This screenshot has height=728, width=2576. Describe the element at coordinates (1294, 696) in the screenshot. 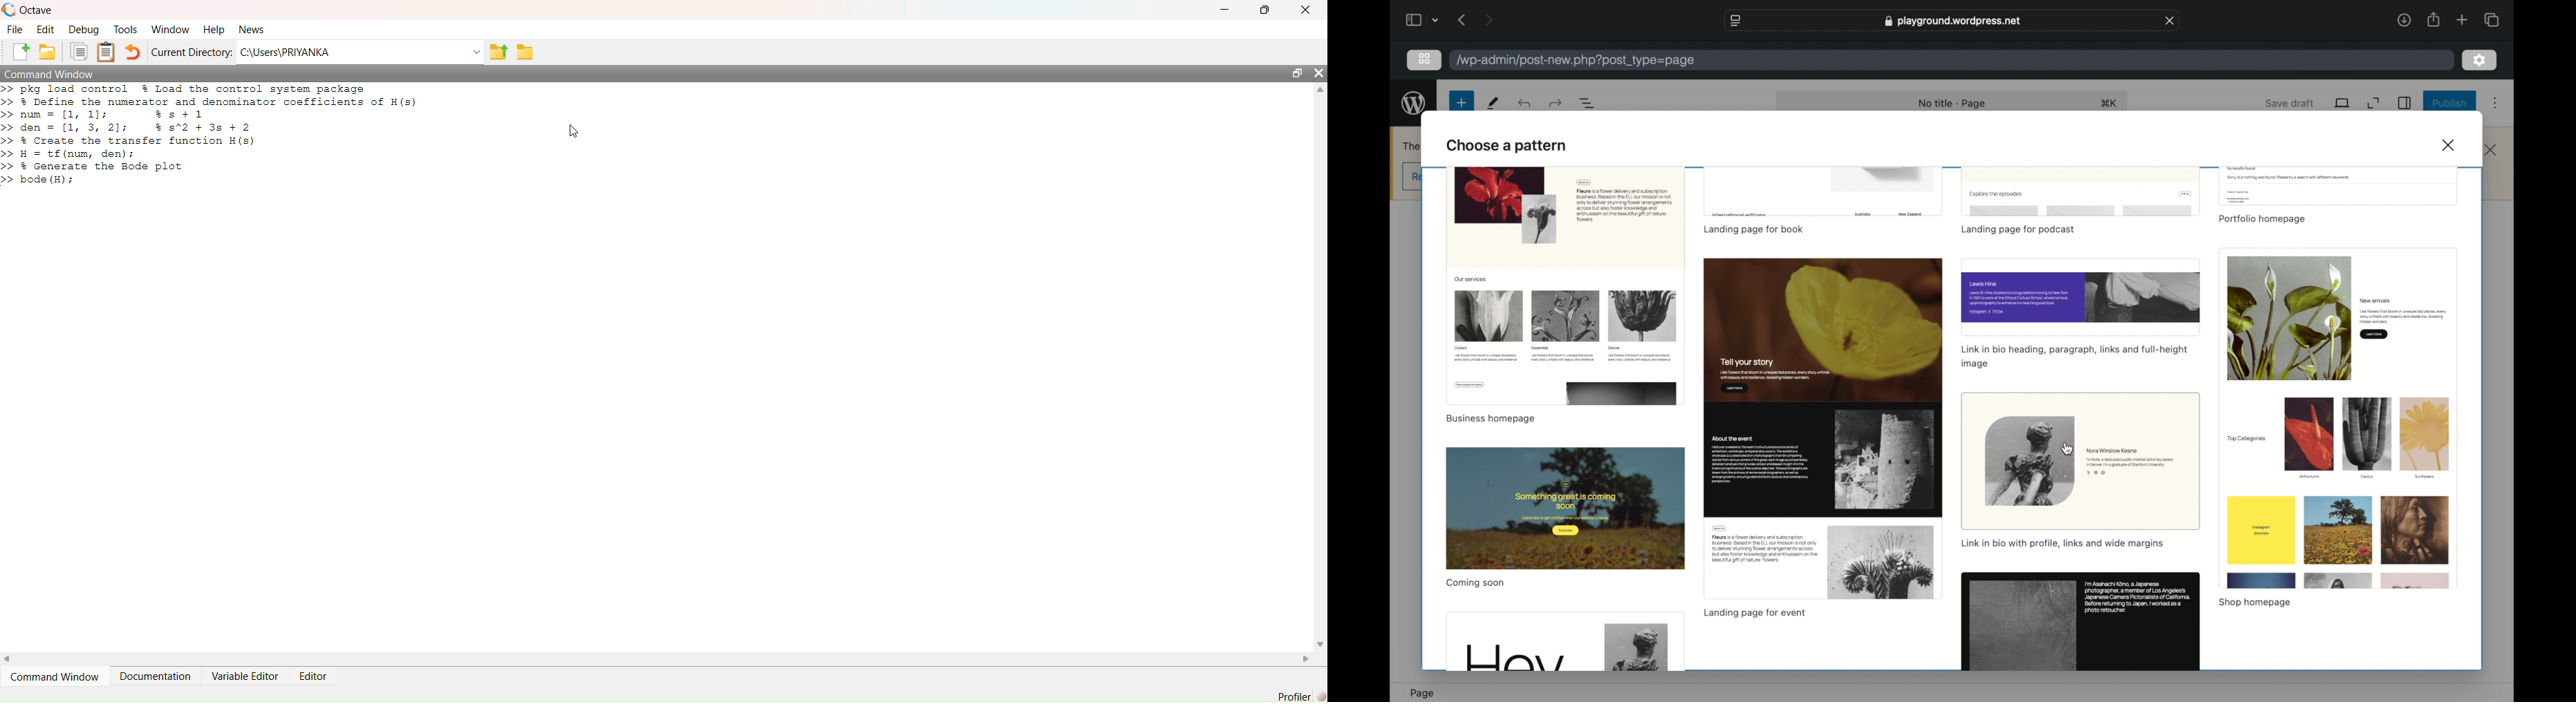

I see `Profiler` at that location.